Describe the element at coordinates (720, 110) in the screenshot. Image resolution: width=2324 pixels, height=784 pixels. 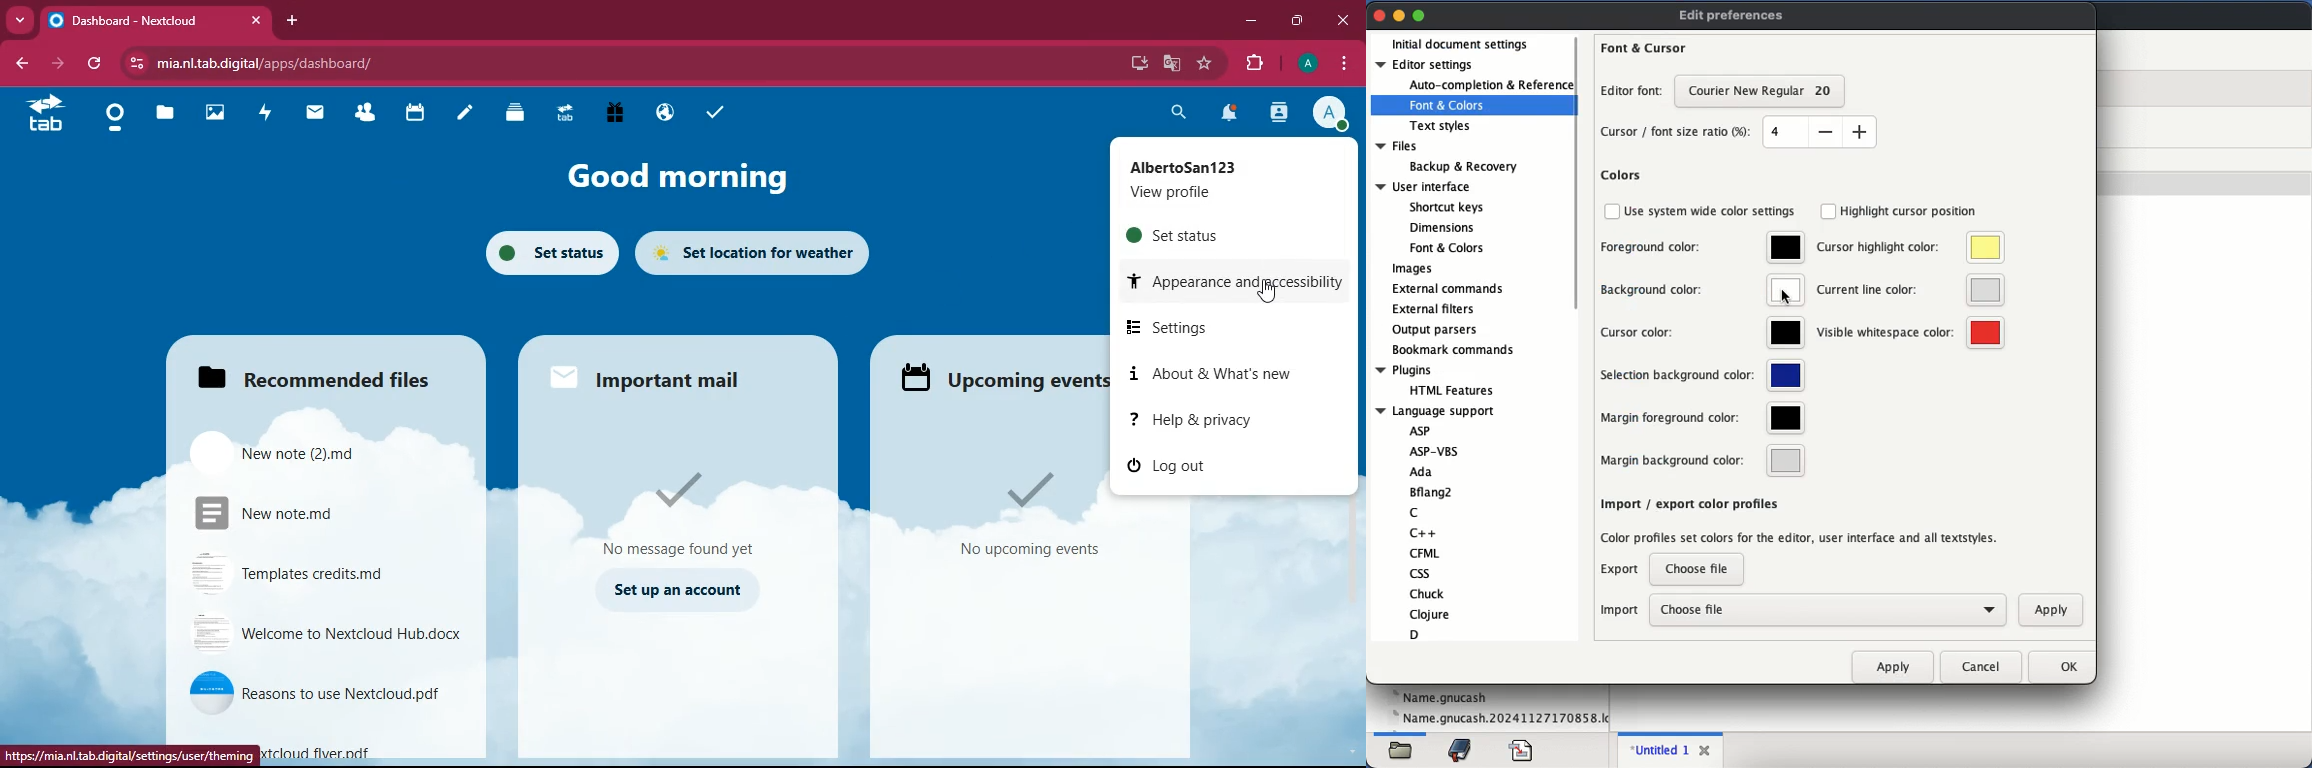
I see `tasks` at that location.